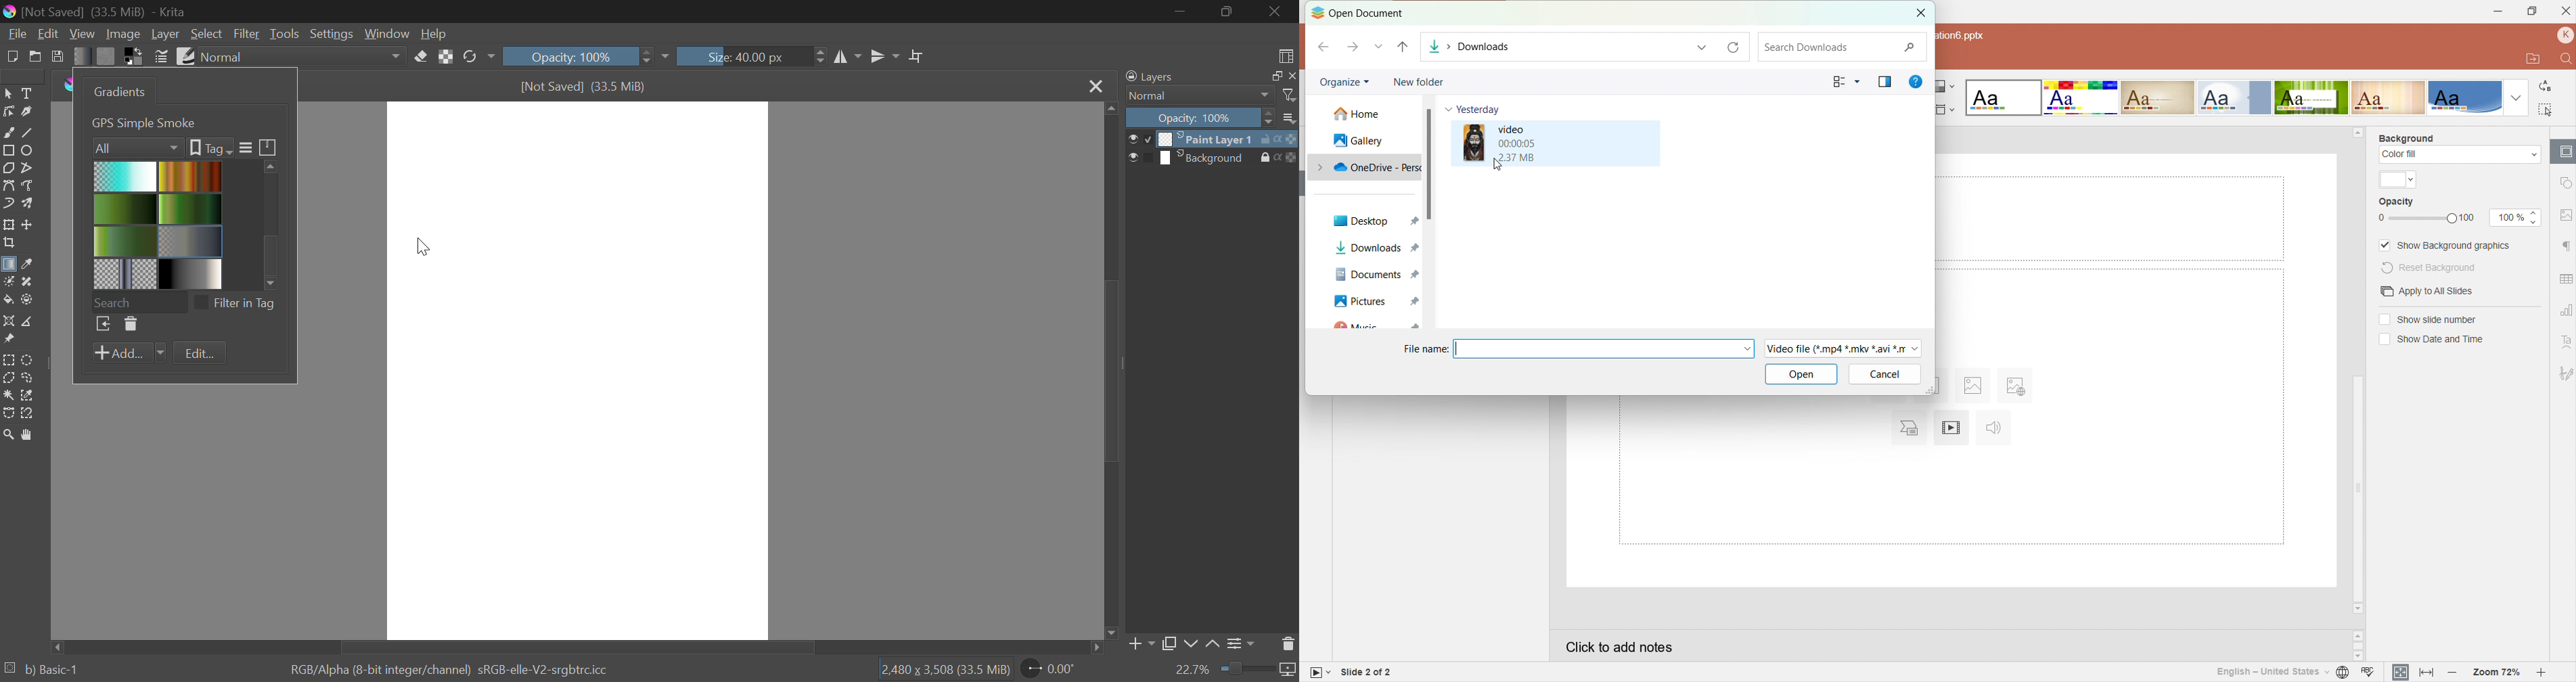  Describe the element at coordinates (1290, 118) in the screenshot. I see `more options` at that location.